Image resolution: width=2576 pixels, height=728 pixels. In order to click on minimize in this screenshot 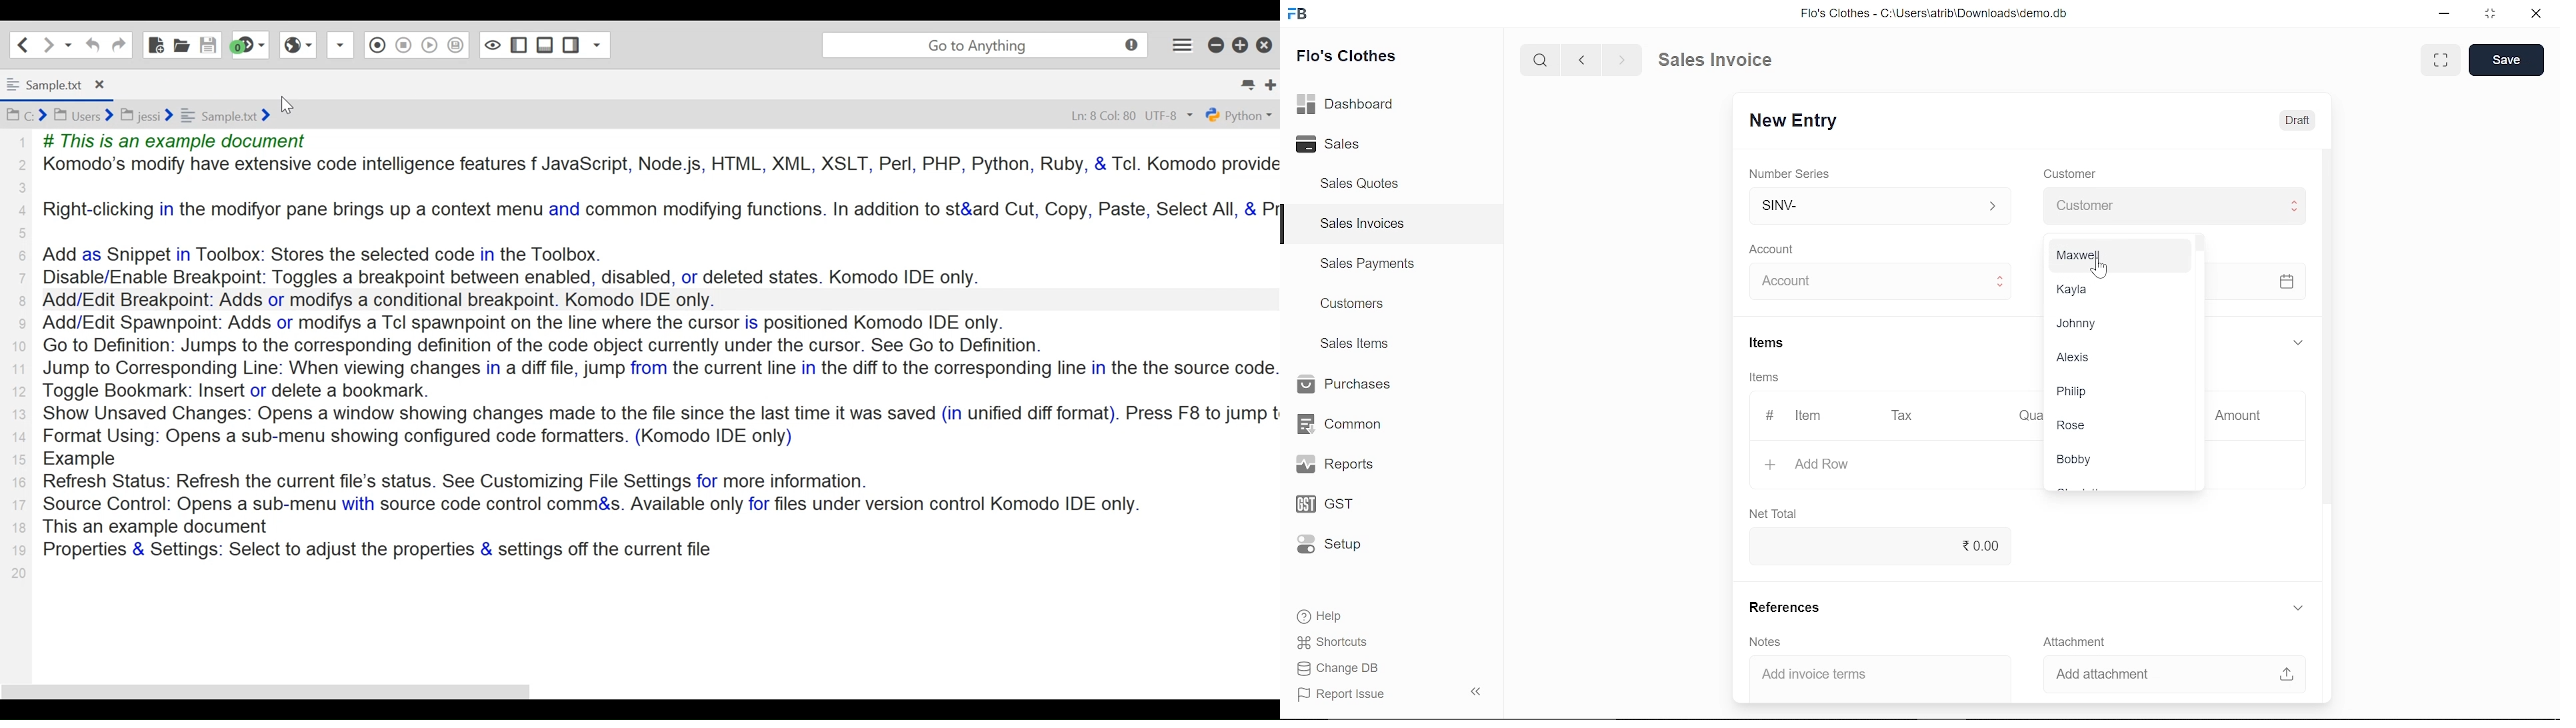, I will do `click(2446, 16)`.